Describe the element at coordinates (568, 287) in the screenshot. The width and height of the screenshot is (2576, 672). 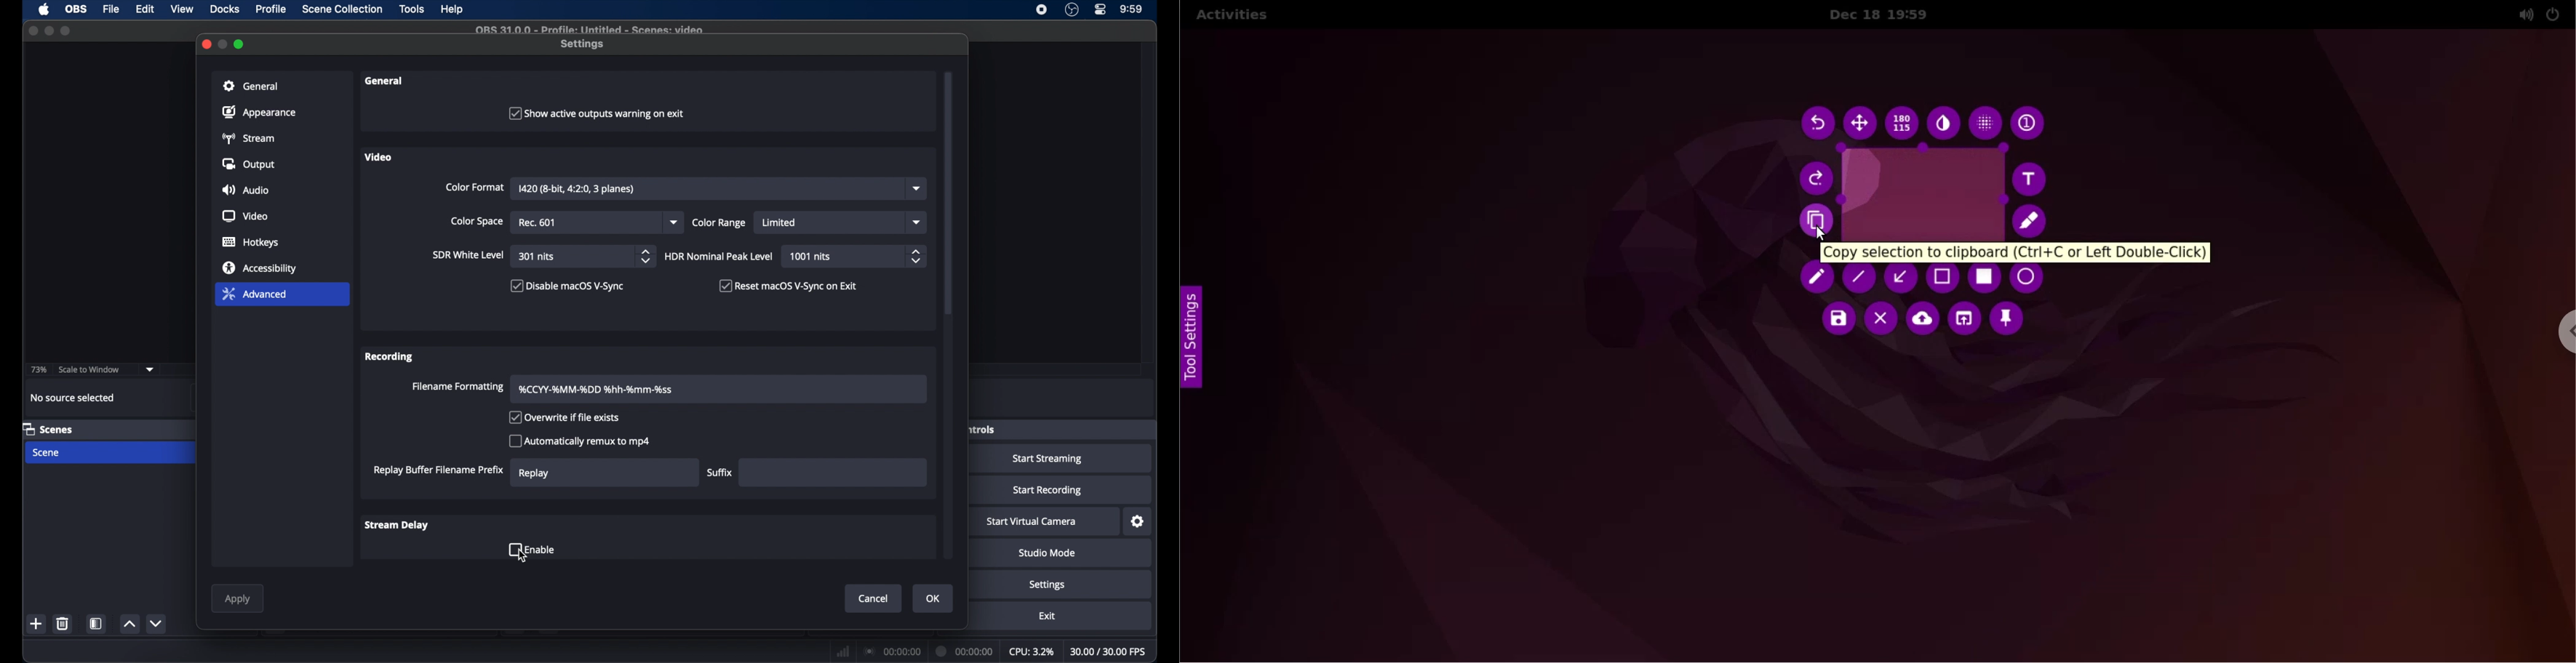
I see `checkbox` at that location.